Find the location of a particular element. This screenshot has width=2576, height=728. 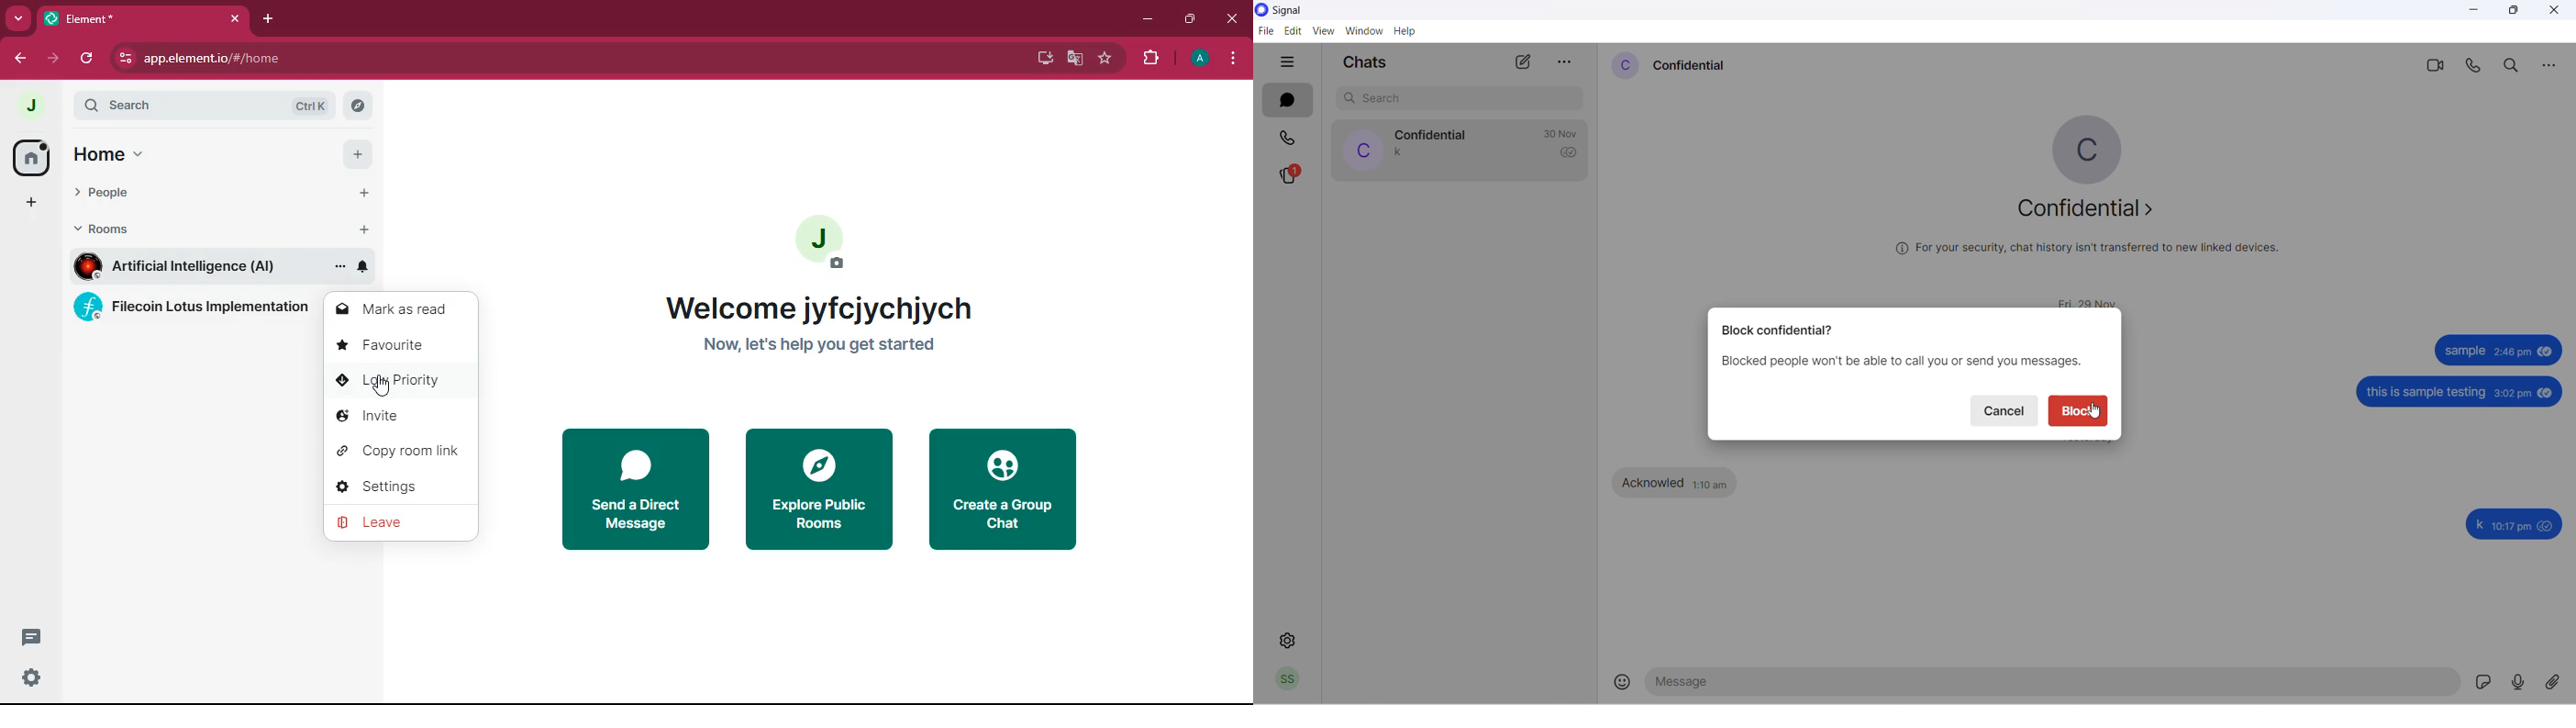

dd is located at coordinates (29, 206).